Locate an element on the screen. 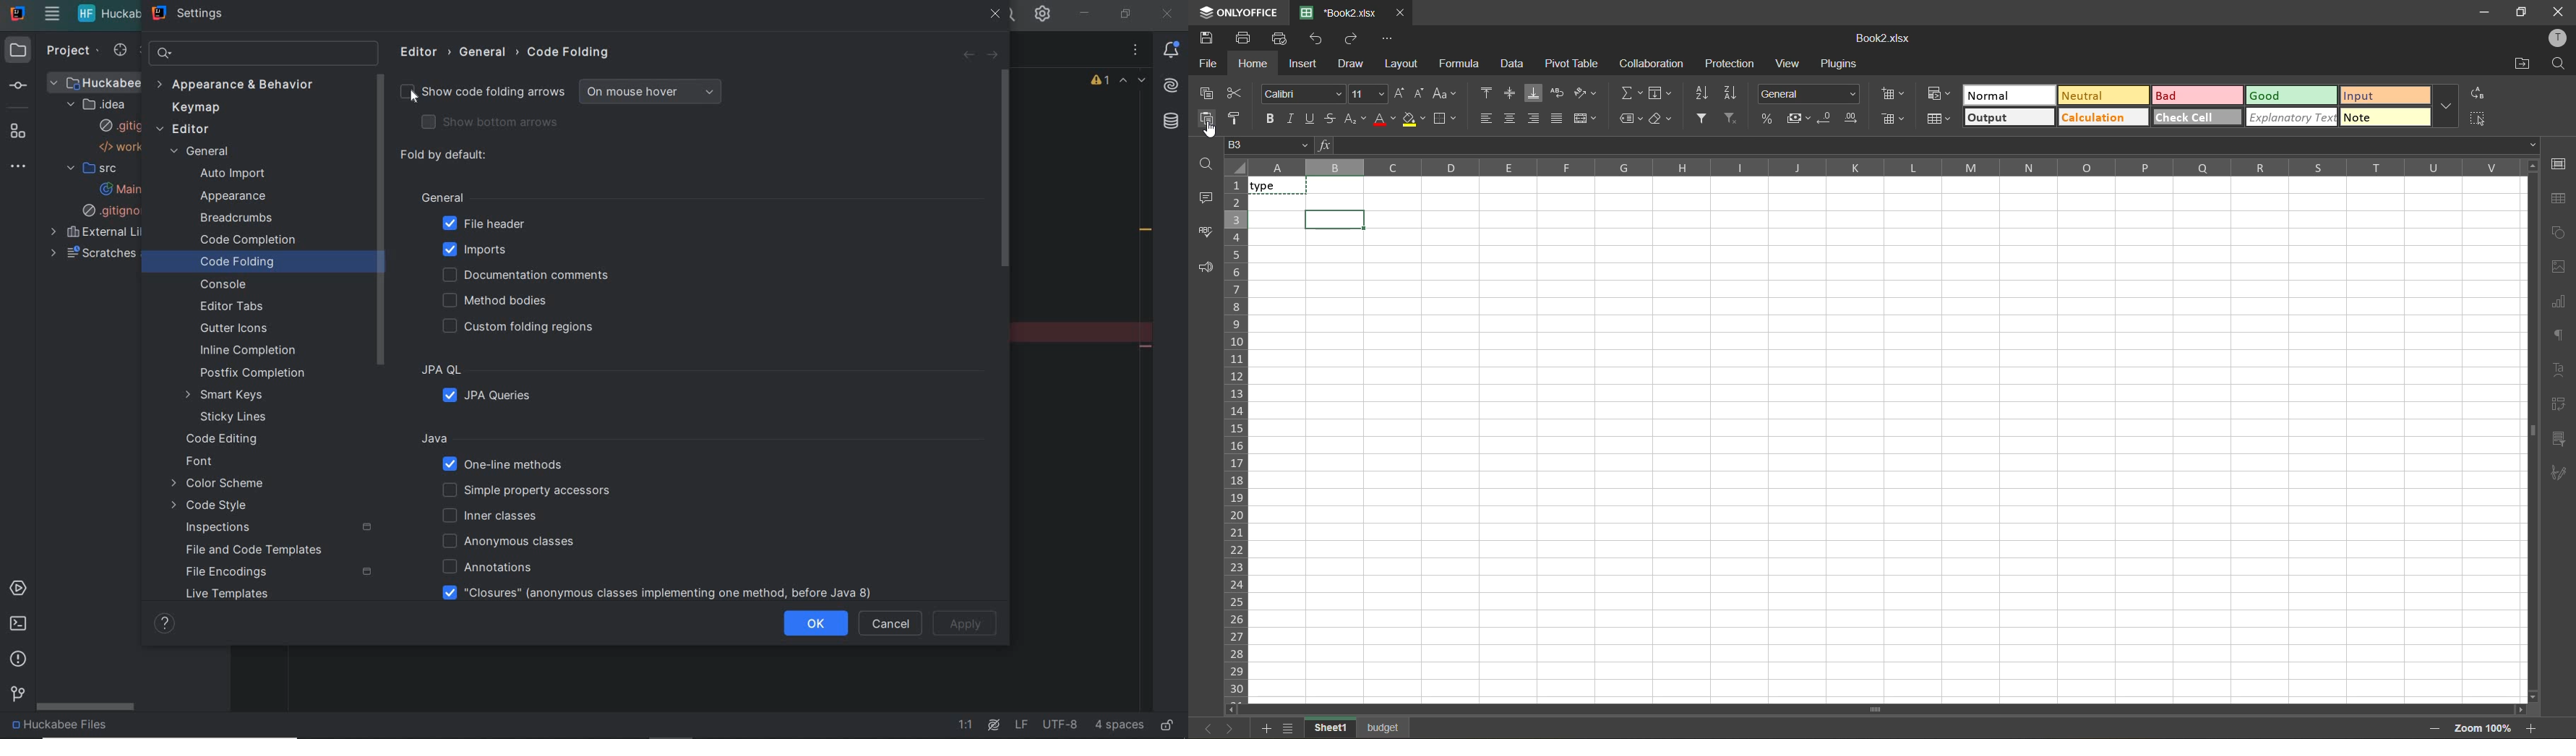  collaboration is located at coordinates (1649, 66).